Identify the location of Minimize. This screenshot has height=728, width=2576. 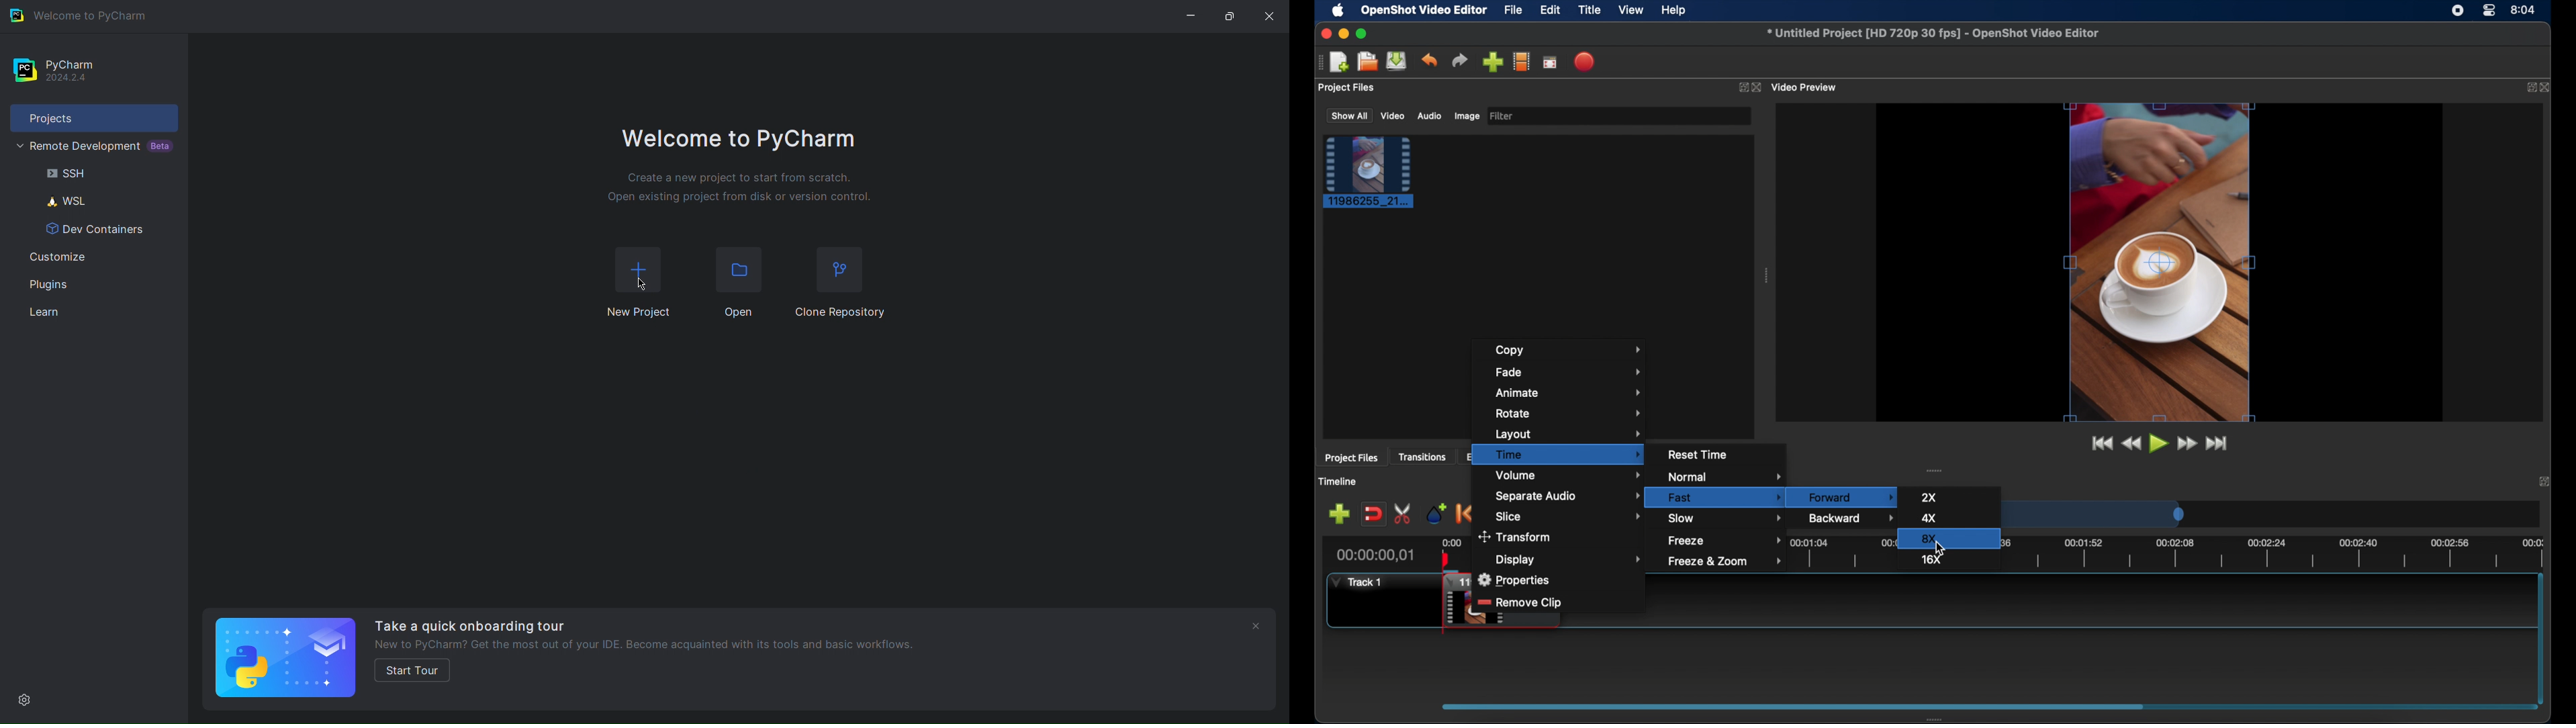
(1189, 17).